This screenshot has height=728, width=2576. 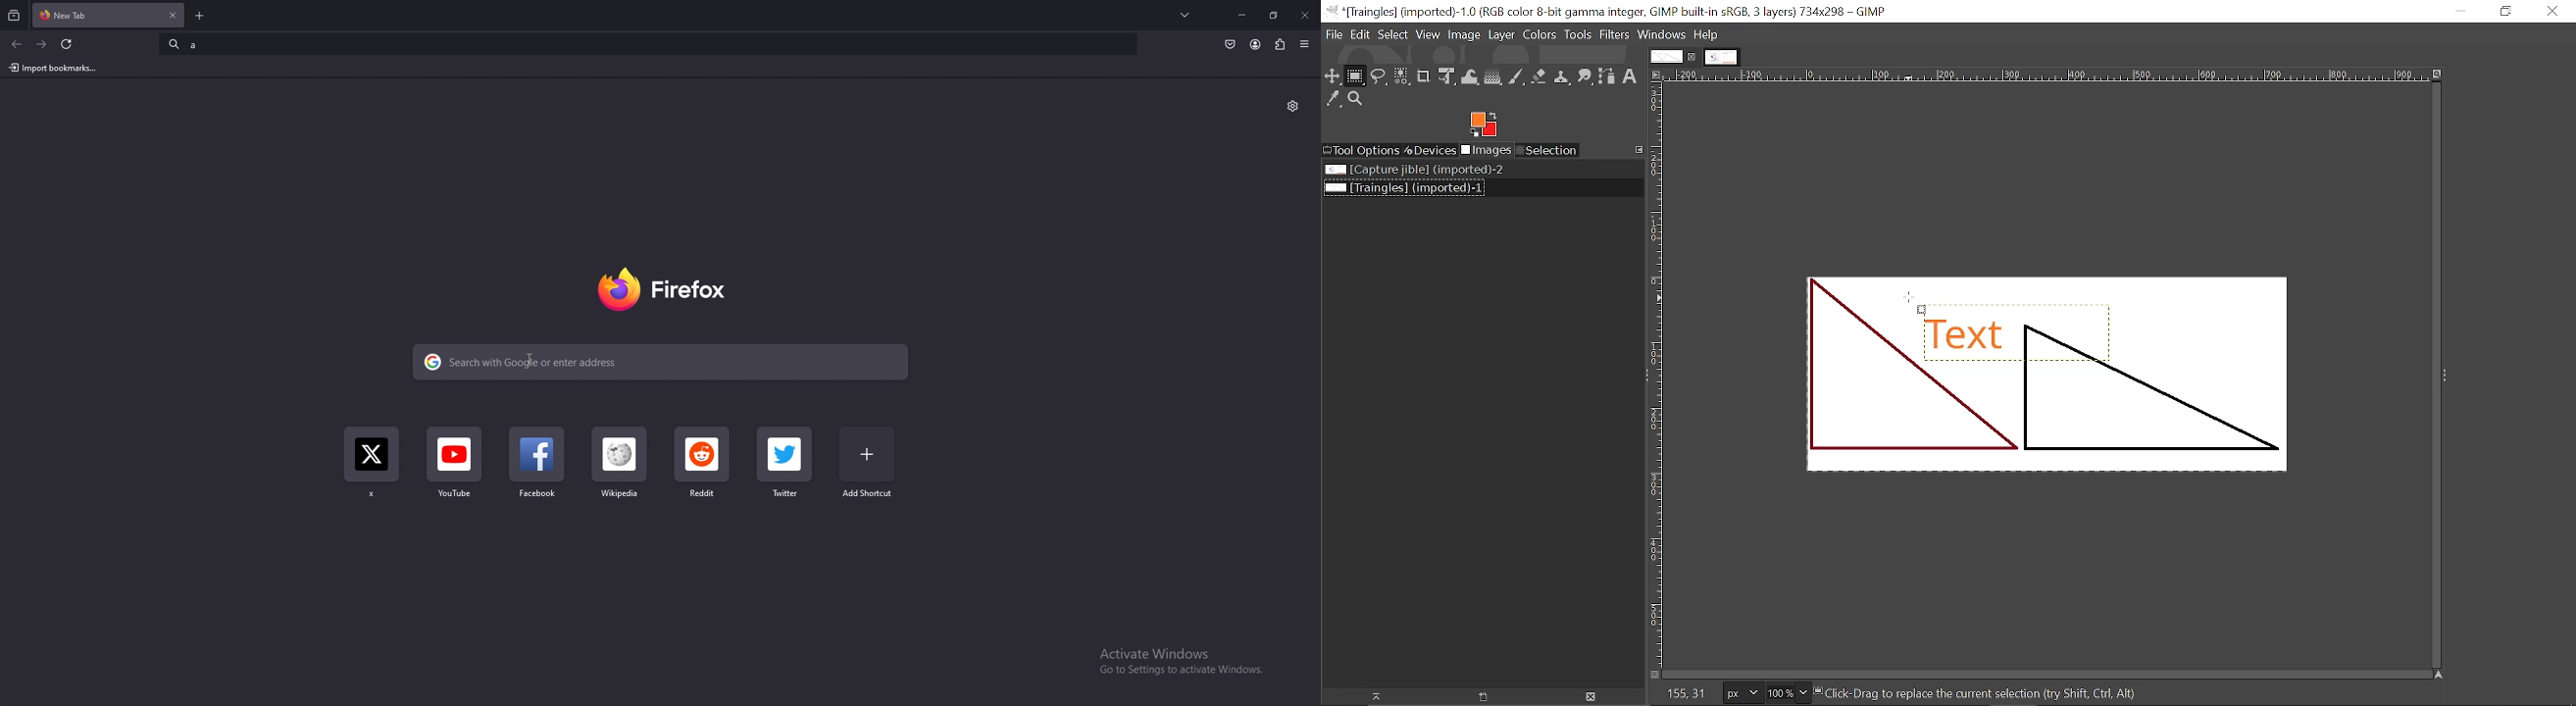 I want to click on “ck-Drag to replace the current selection dry Shift, Cirl, AR), so click(x=1993, y=692).